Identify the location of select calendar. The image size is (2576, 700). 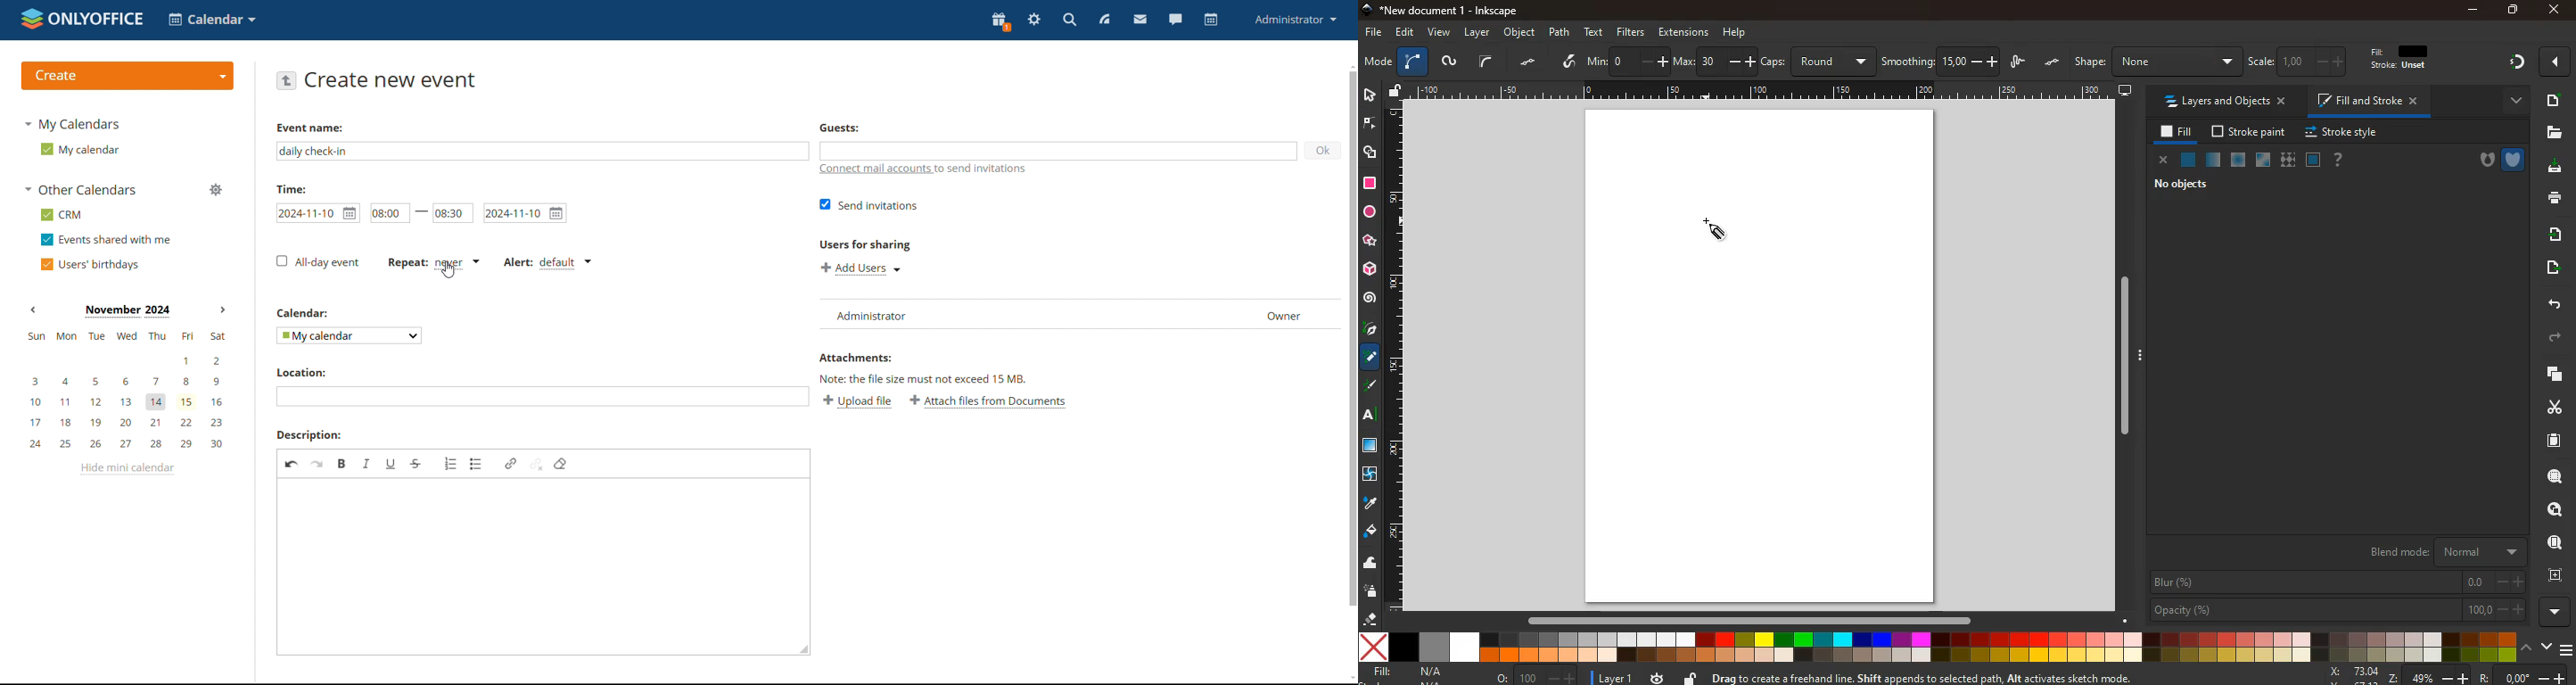
(347, 336).